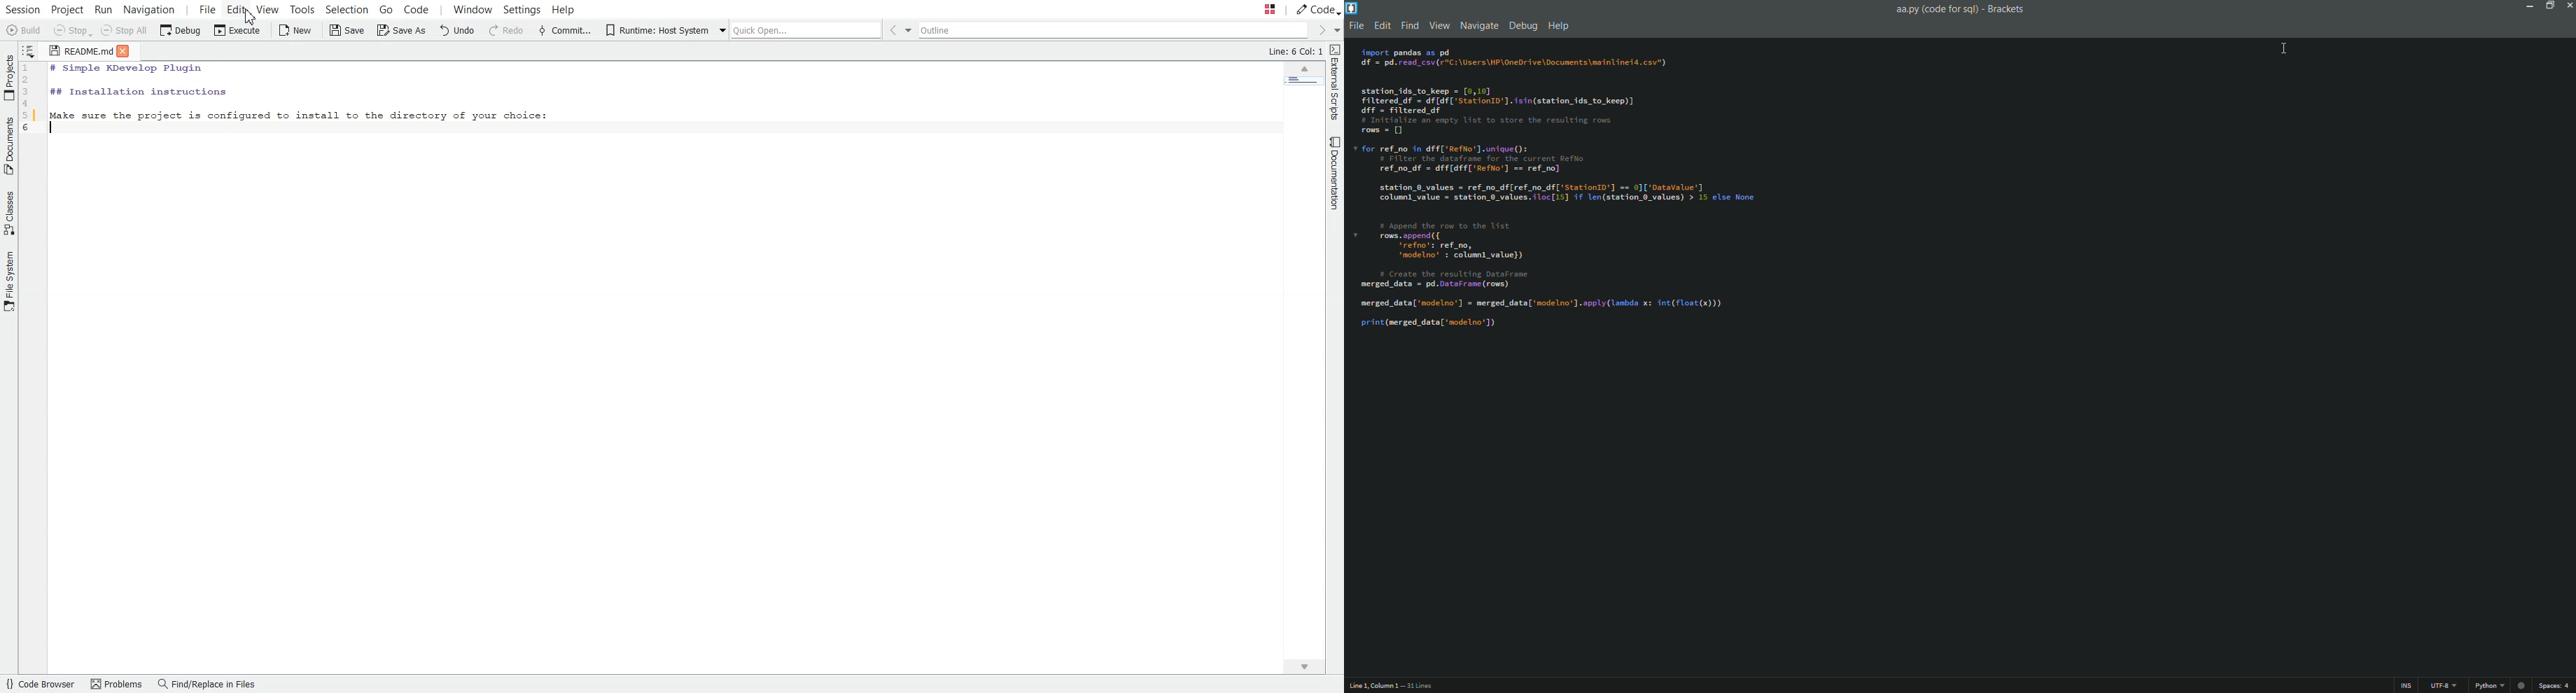 The height and width of the screenshot is (700, 2576). Describe the element at coordinates (68, 8) in the screenshot. I see `Project` at that location.